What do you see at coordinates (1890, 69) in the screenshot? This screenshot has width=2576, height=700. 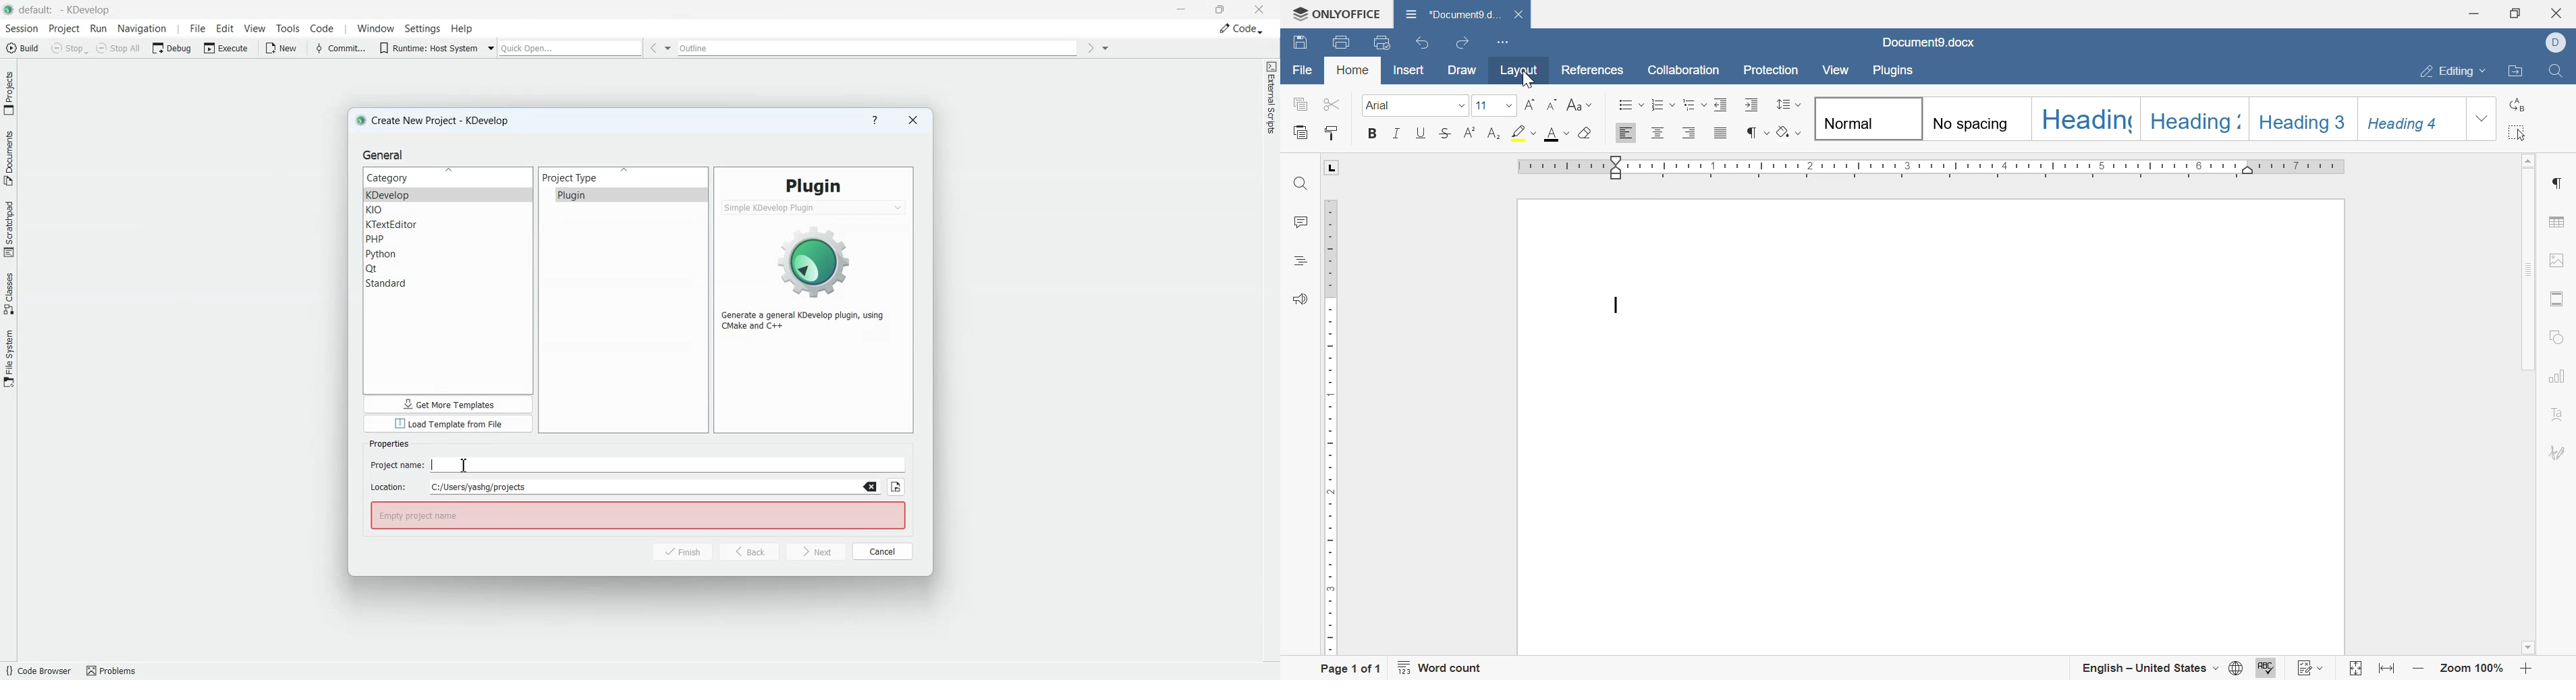 I see `plugins` at bounding box center [1890, 69].